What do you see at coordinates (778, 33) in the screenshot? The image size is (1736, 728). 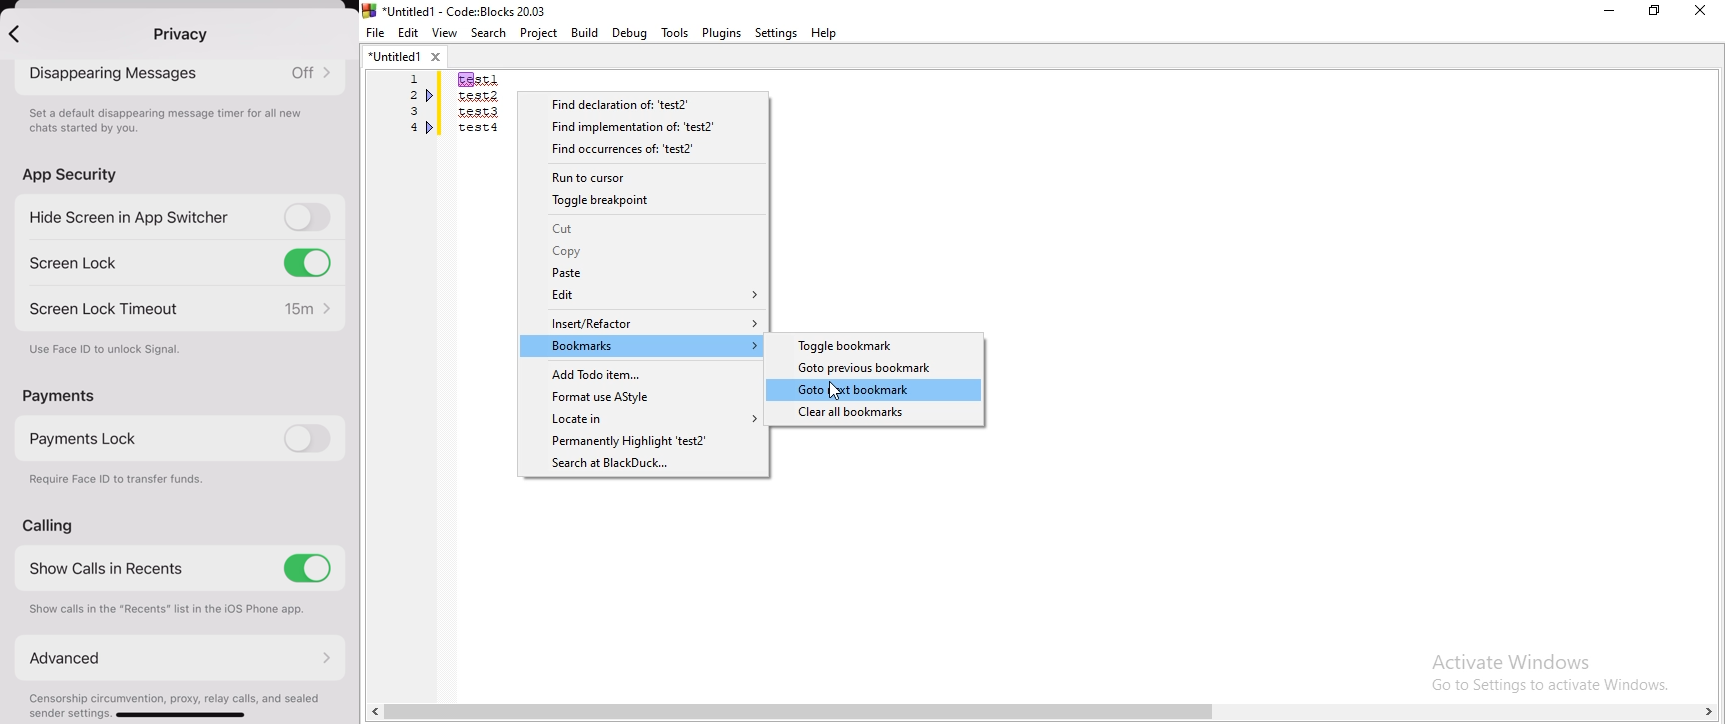 I see `Settings ` at bounding box center [778, 33].